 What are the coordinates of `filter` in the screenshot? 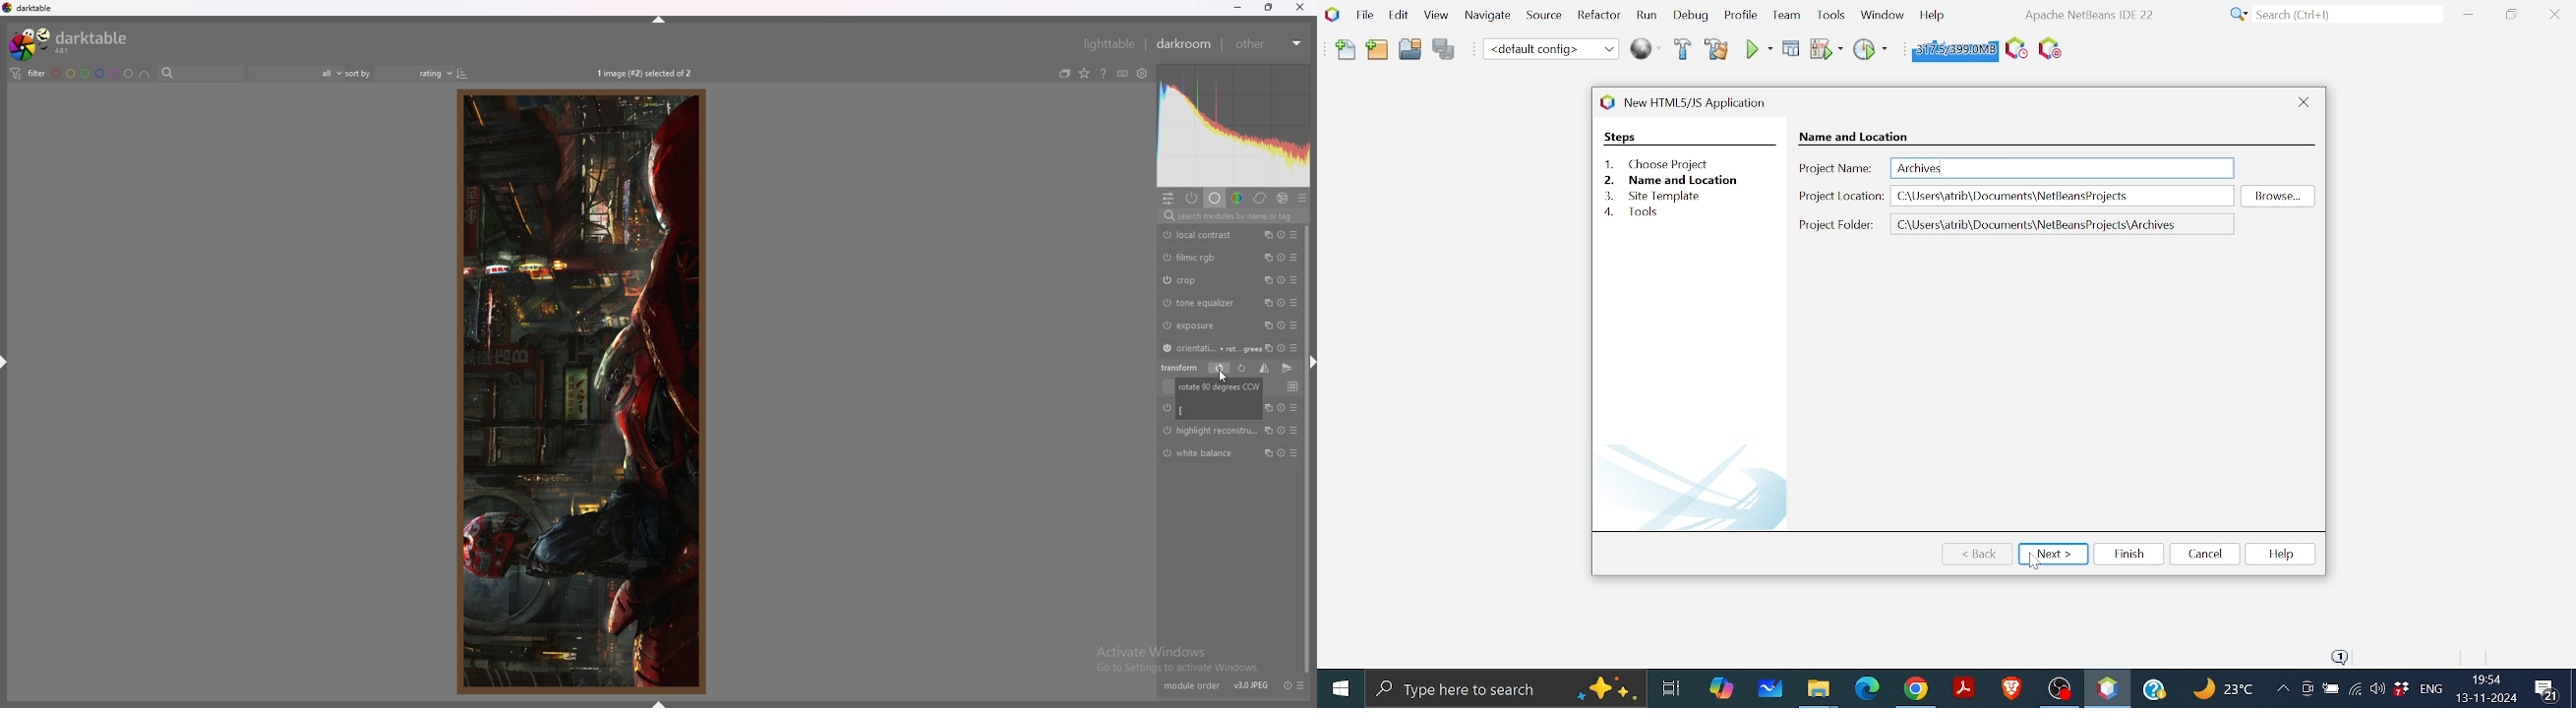 It's located at (27, 74).